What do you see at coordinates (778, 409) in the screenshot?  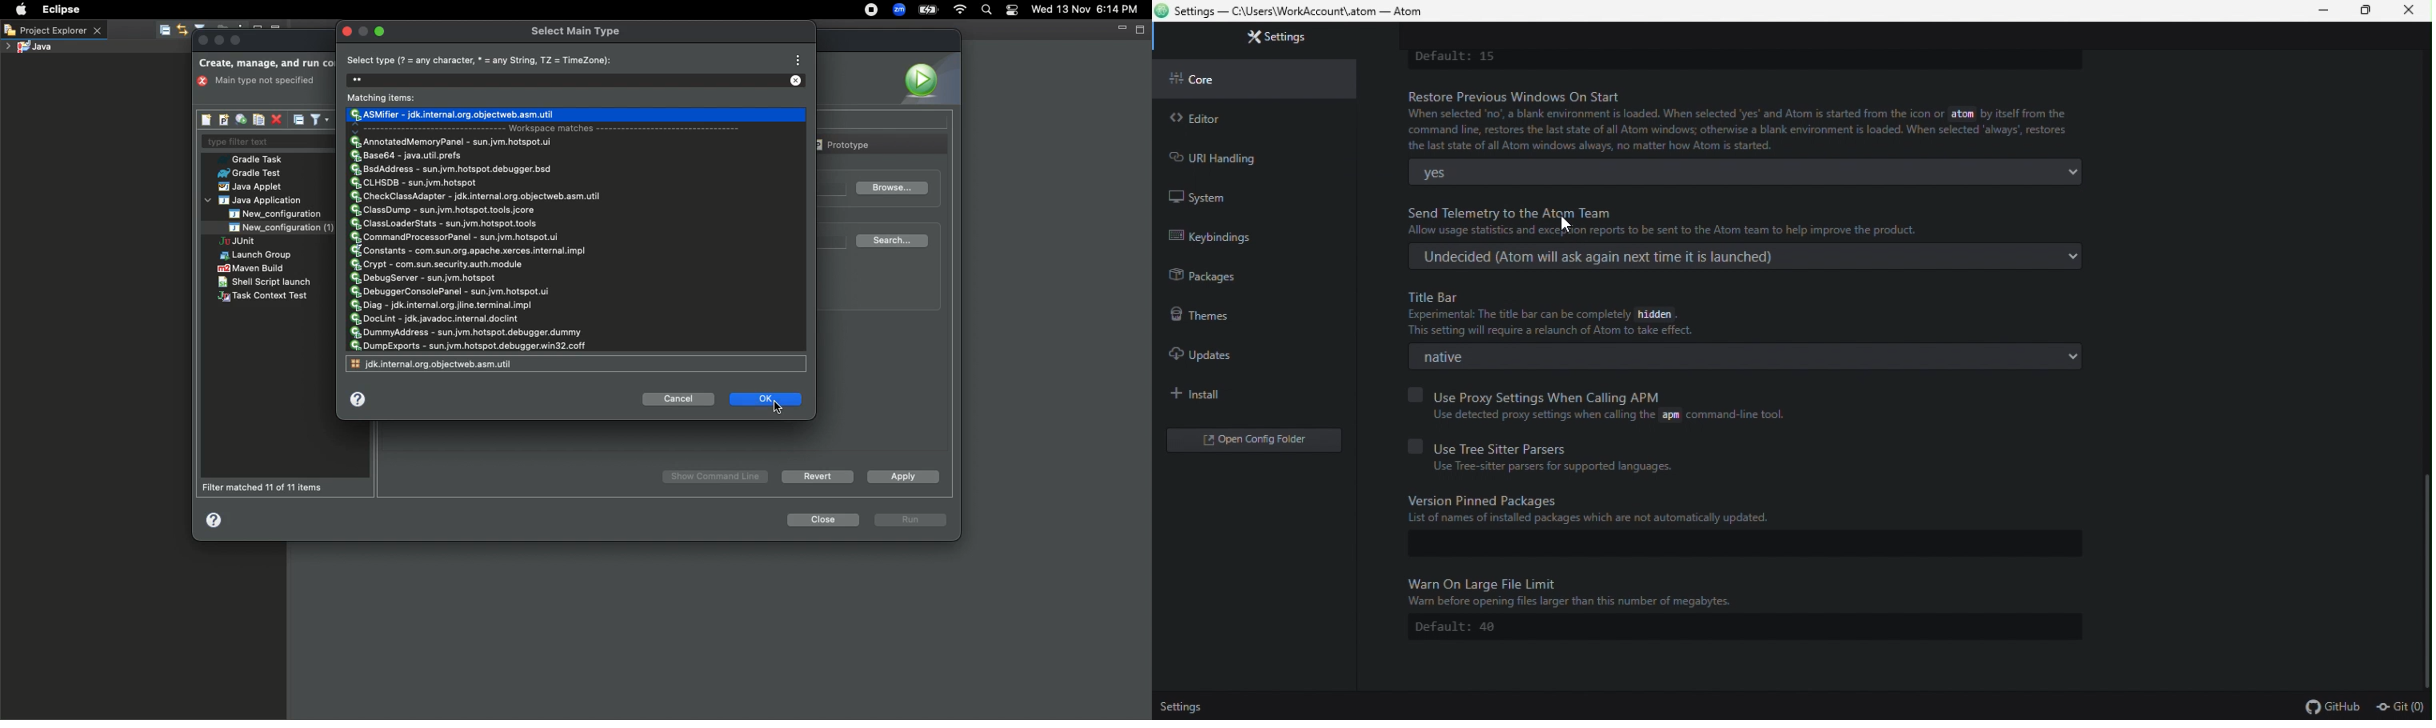 I see `cursor` at bounding box center [778, 409].